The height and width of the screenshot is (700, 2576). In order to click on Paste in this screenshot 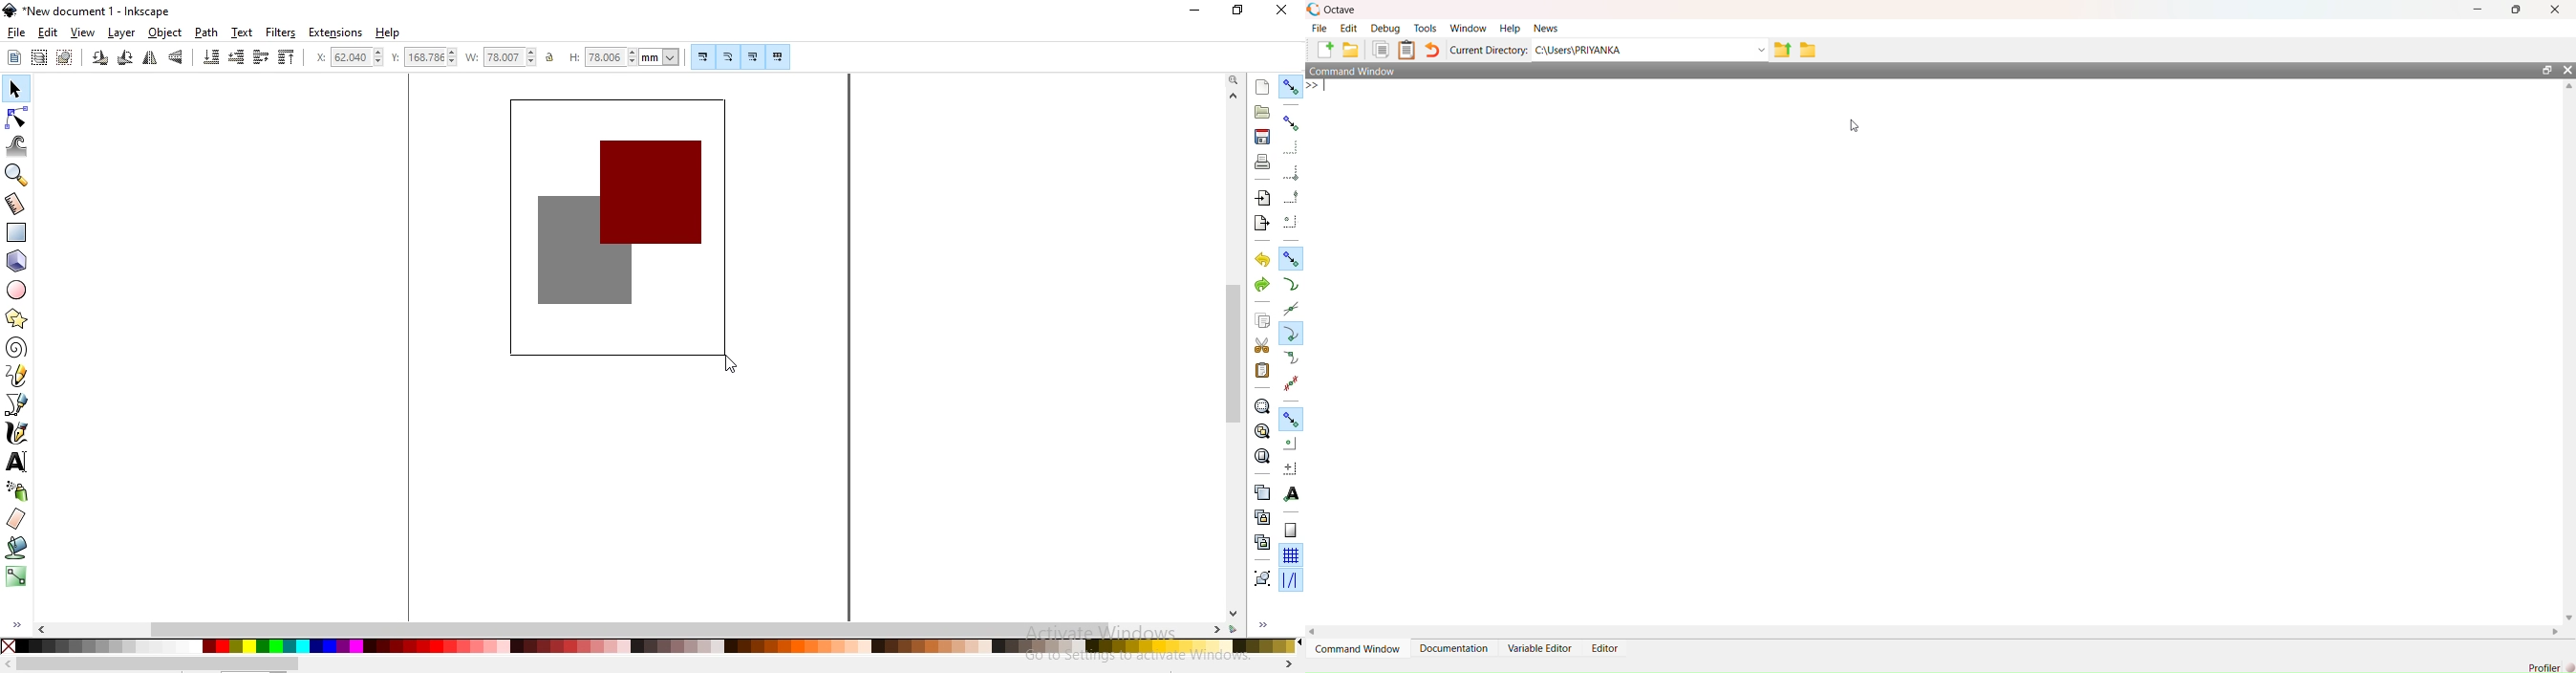, I will do `click(1406, 49)`.